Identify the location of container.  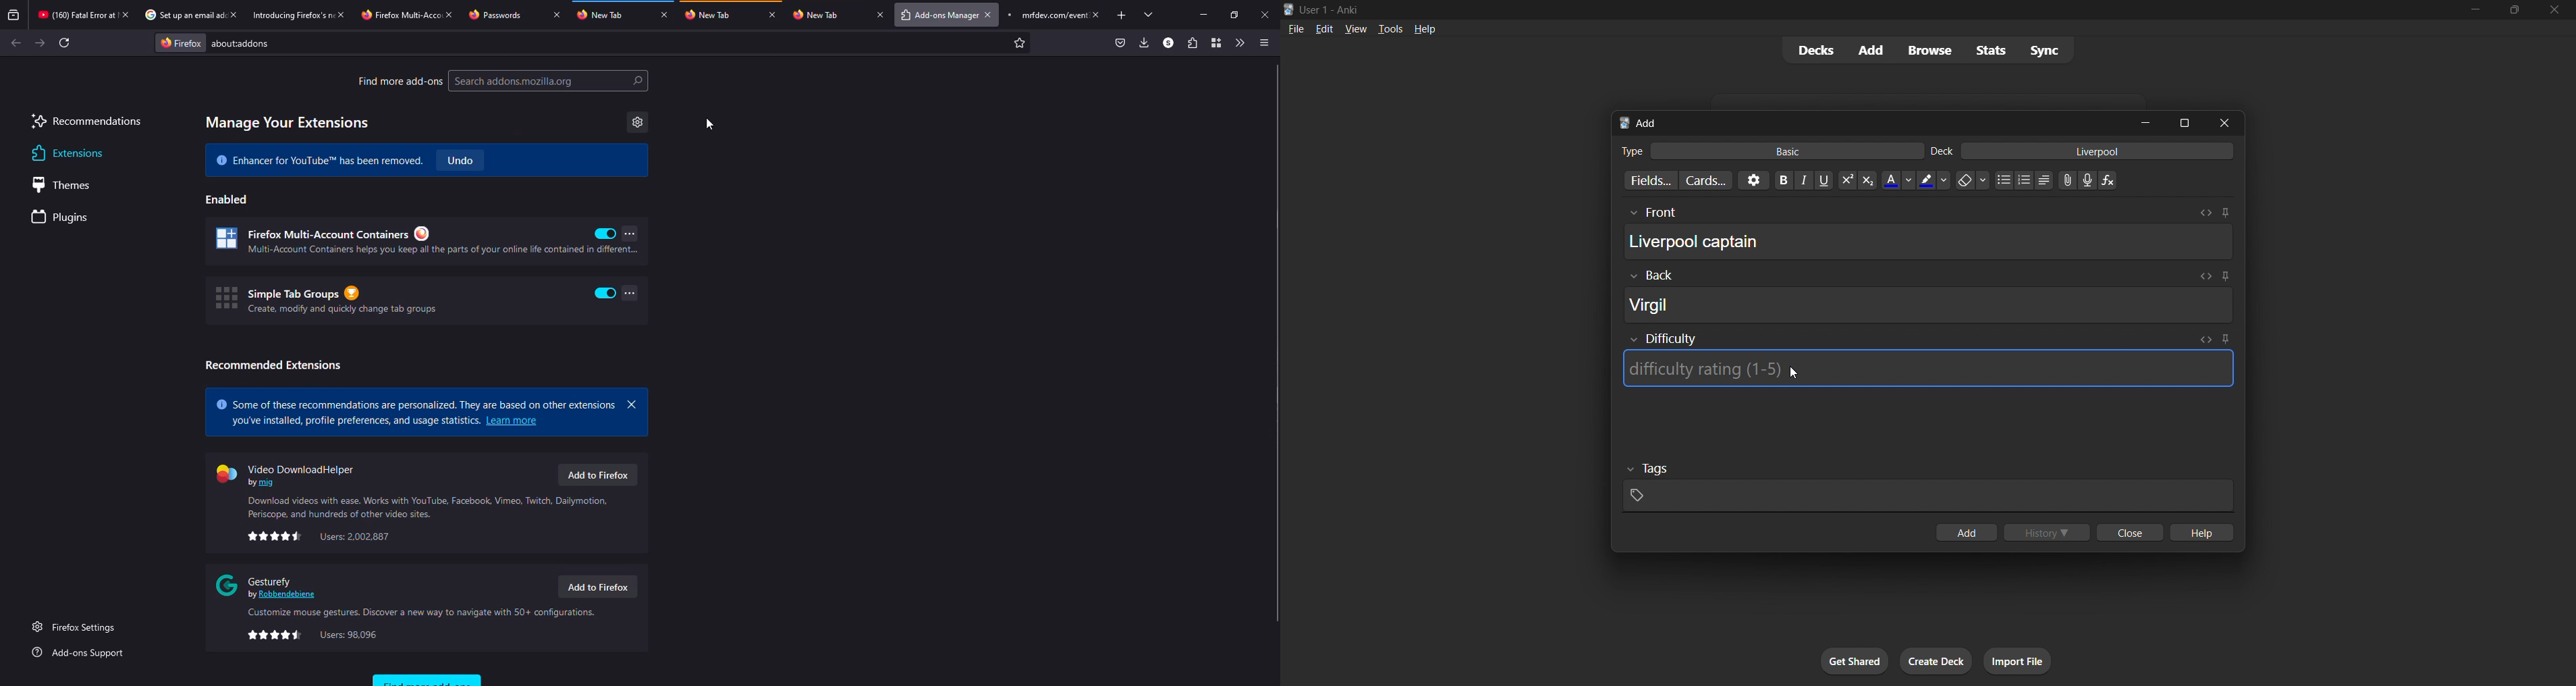
(1217, 42).